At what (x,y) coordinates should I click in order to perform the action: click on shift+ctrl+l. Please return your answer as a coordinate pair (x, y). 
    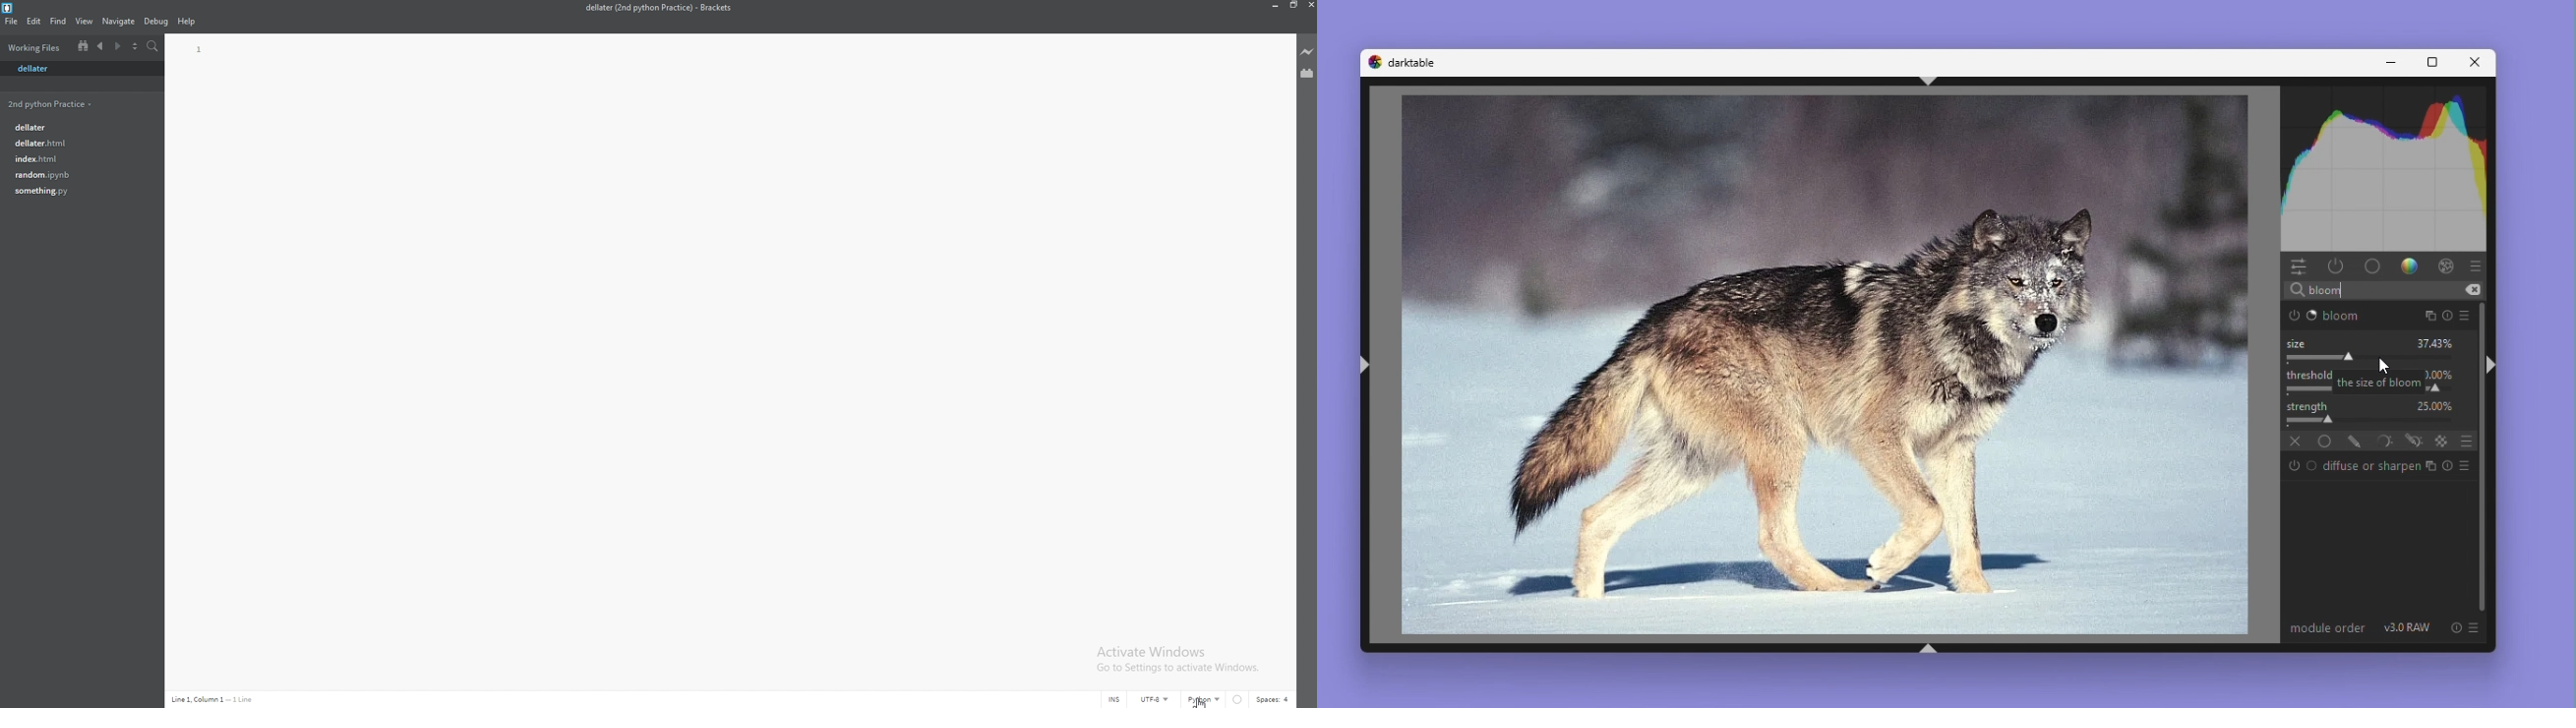
    Looking at the image, I should click on (1366, 365).